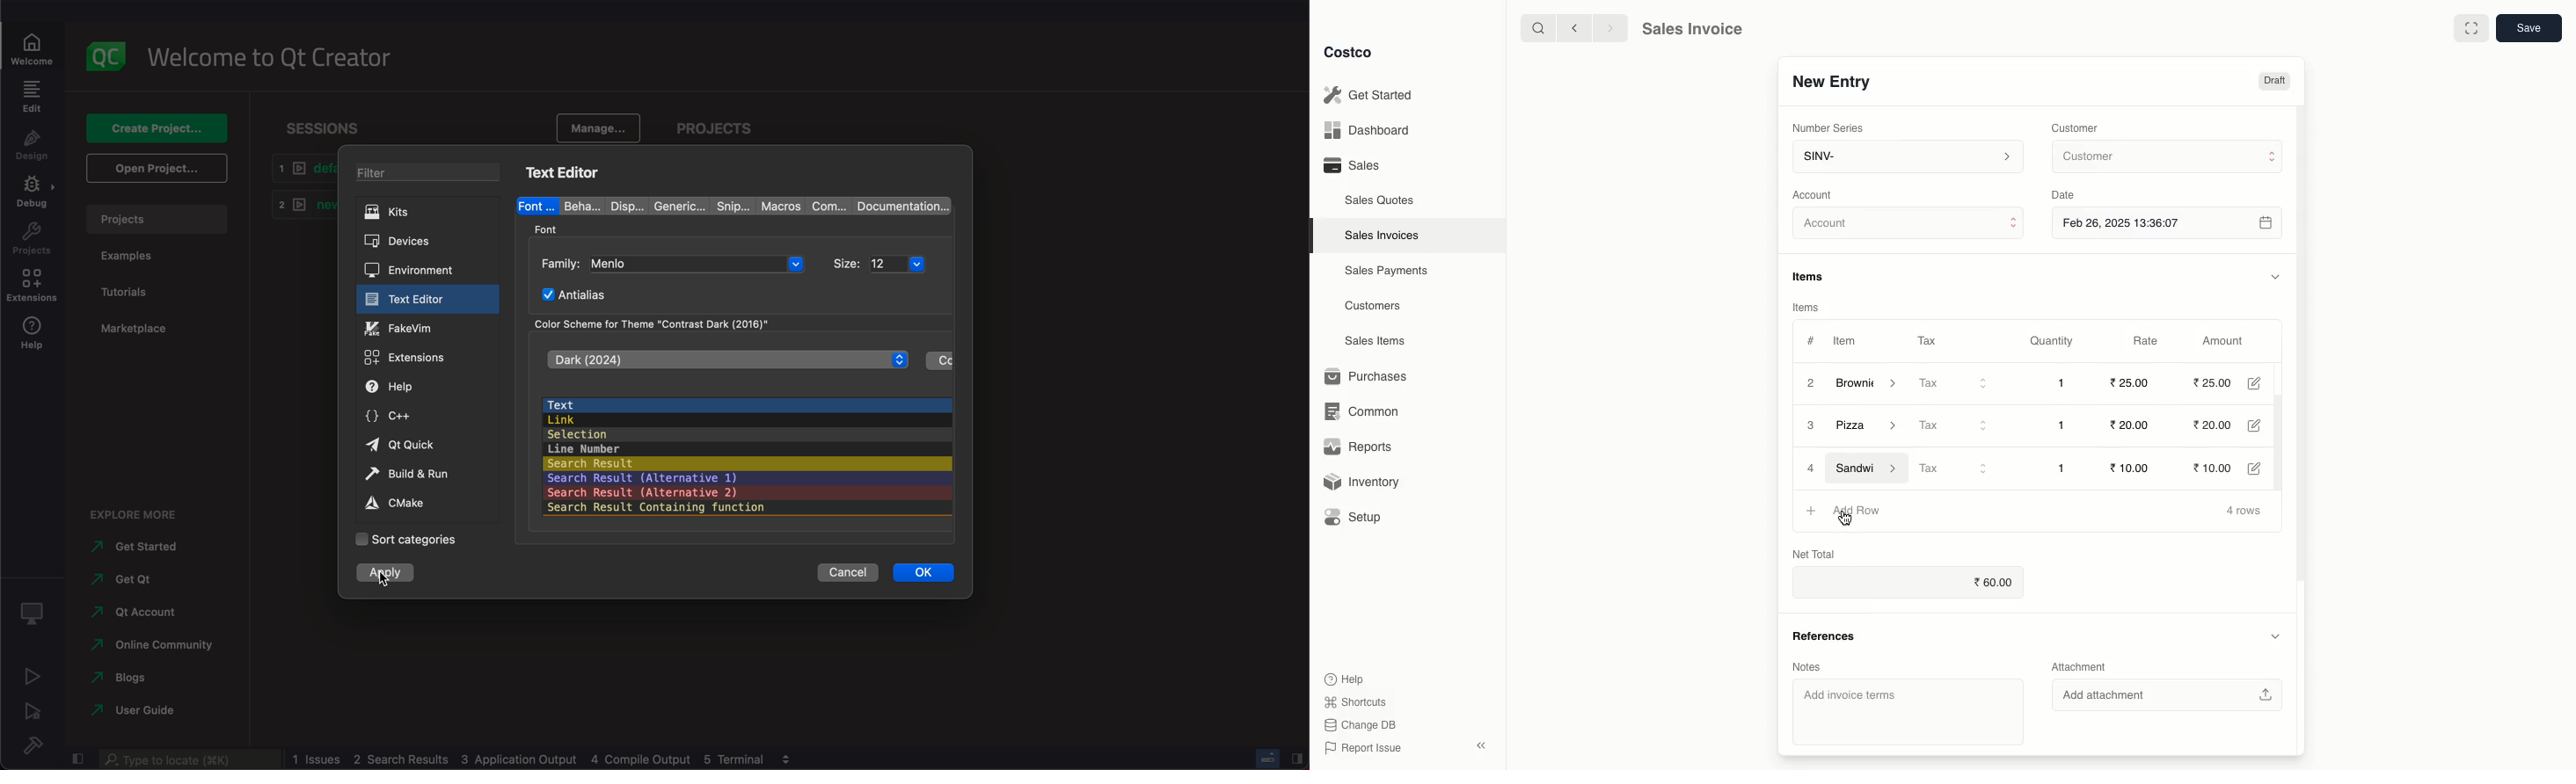  I want to click on Date, so click(2068, 195).